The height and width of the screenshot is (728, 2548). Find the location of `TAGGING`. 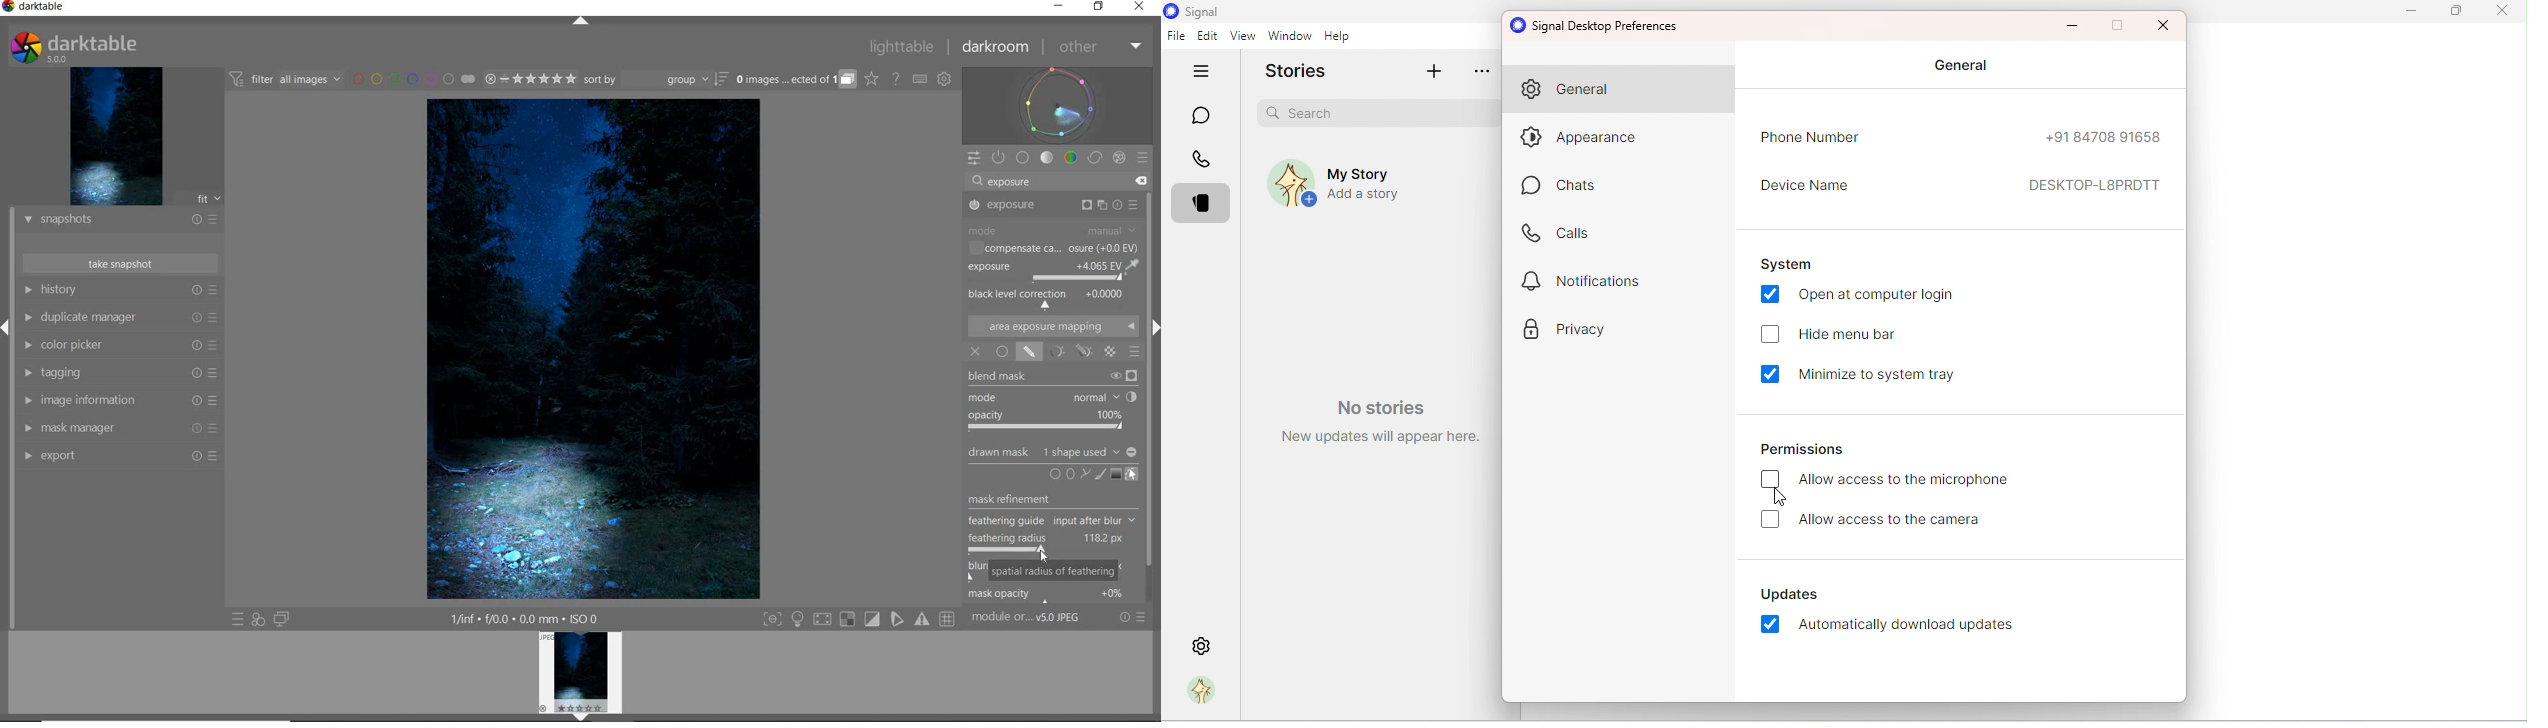

TAGGING is located at coordinates (118, 373).